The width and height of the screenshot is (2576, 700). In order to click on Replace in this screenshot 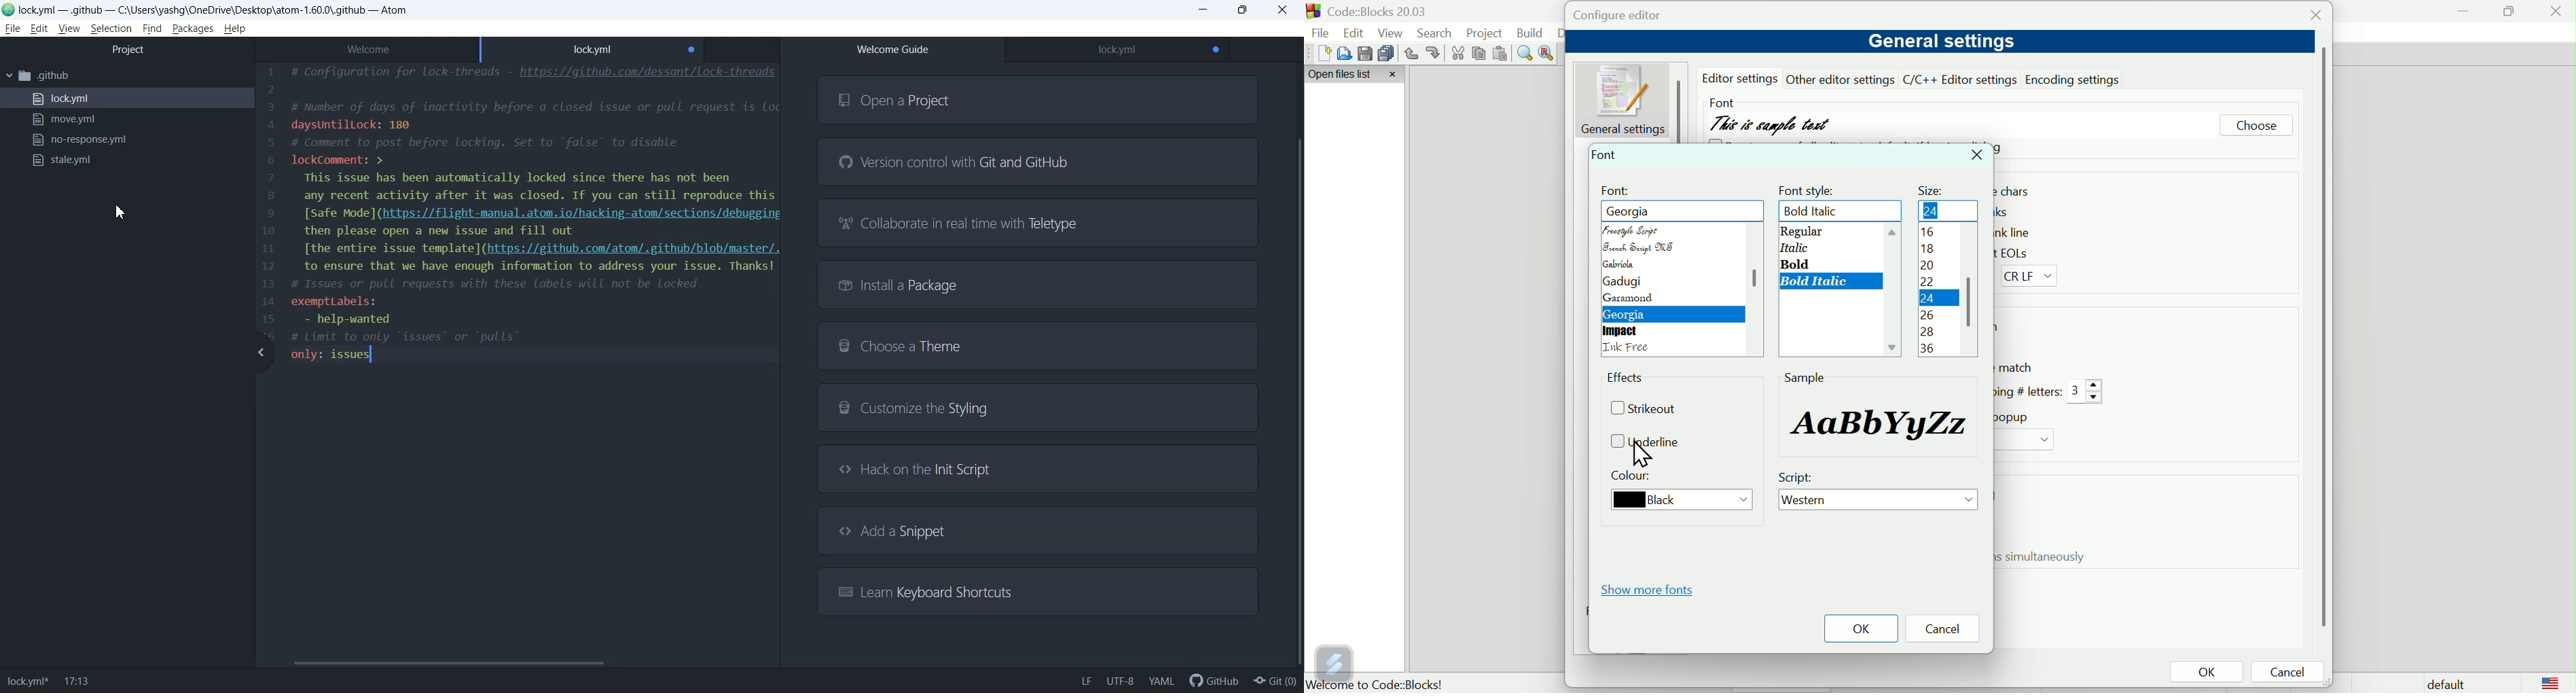, I will do `click(1548, 52)`.